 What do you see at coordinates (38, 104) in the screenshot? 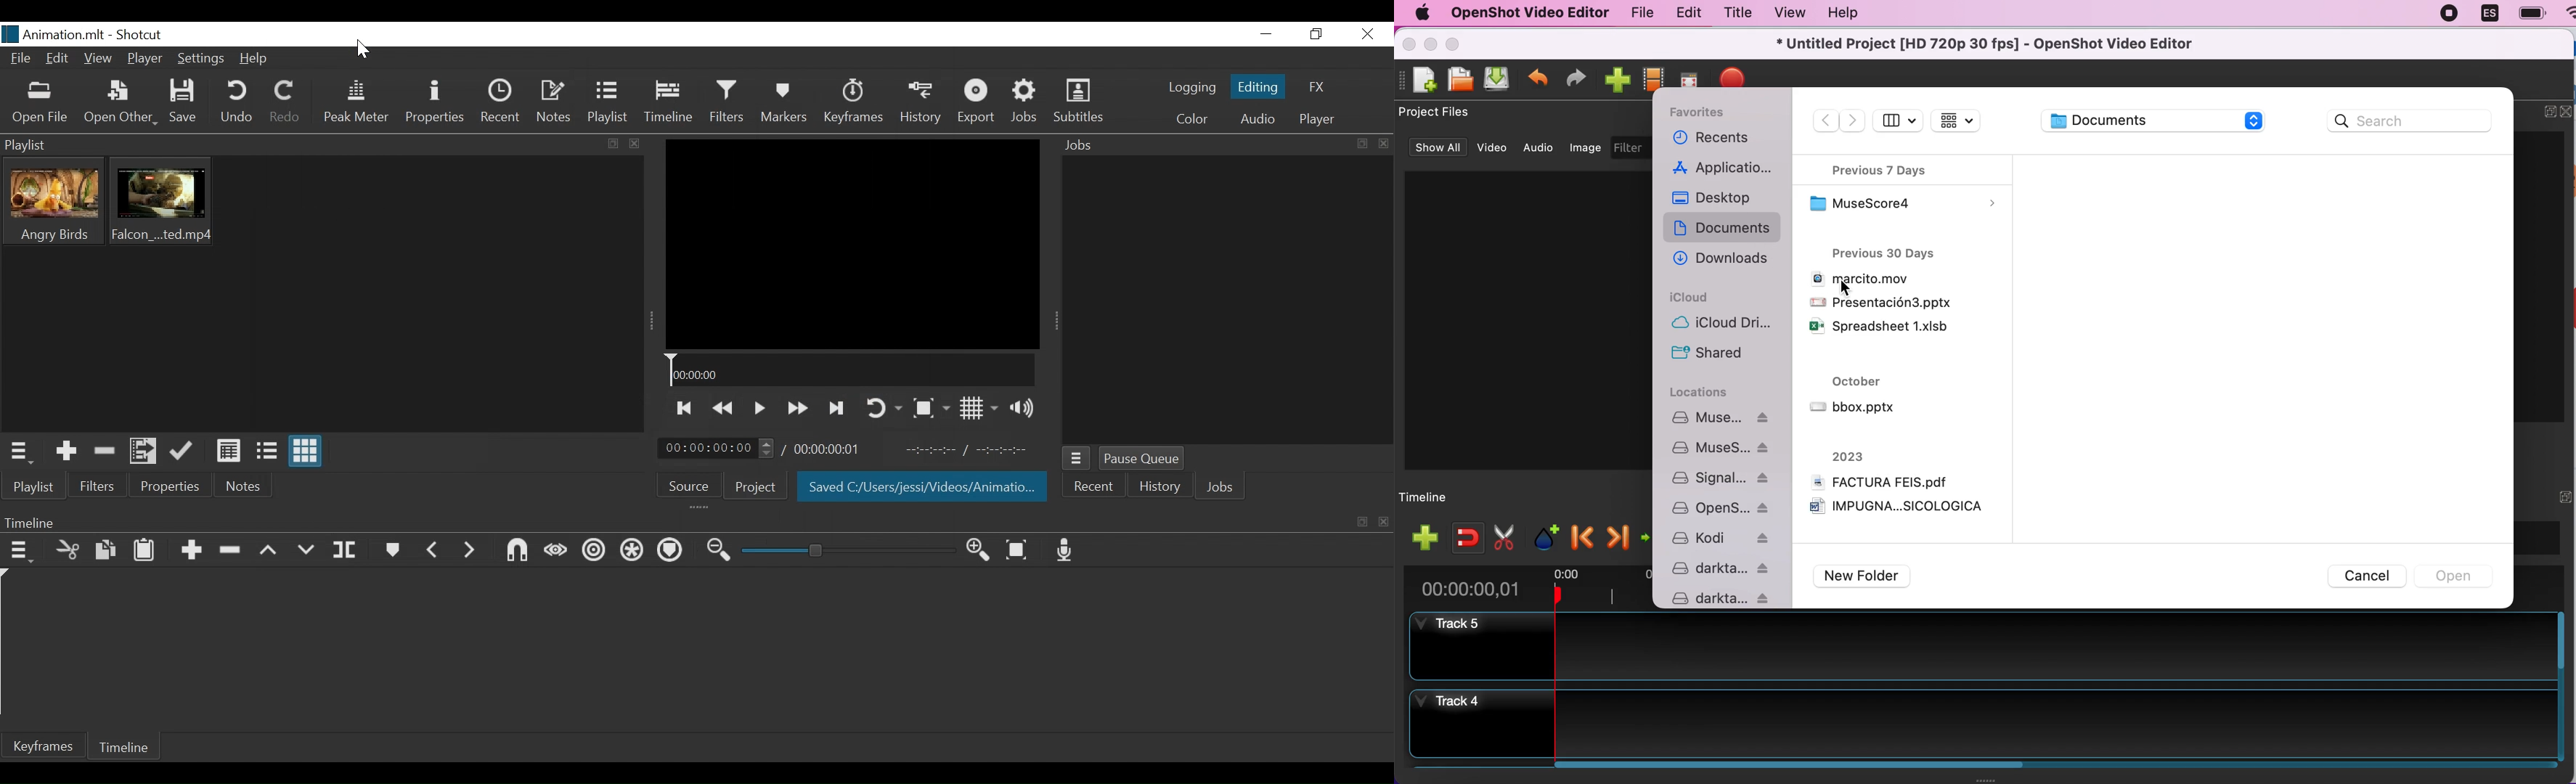
I see `Open File` at bounding box center [38, 104].